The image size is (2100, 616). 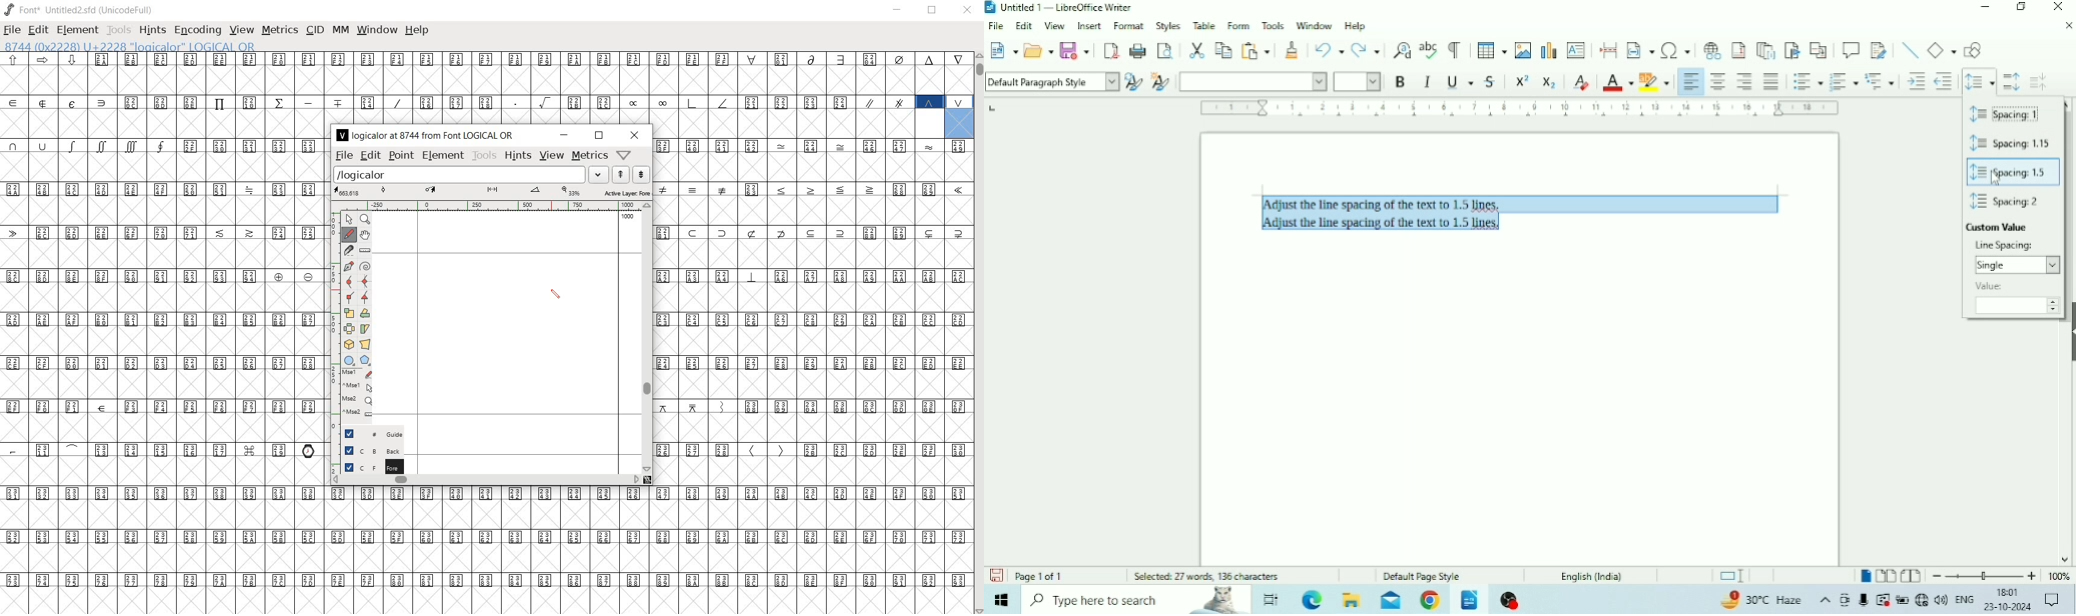 I want to click on edit, so click(x=370, y=156).